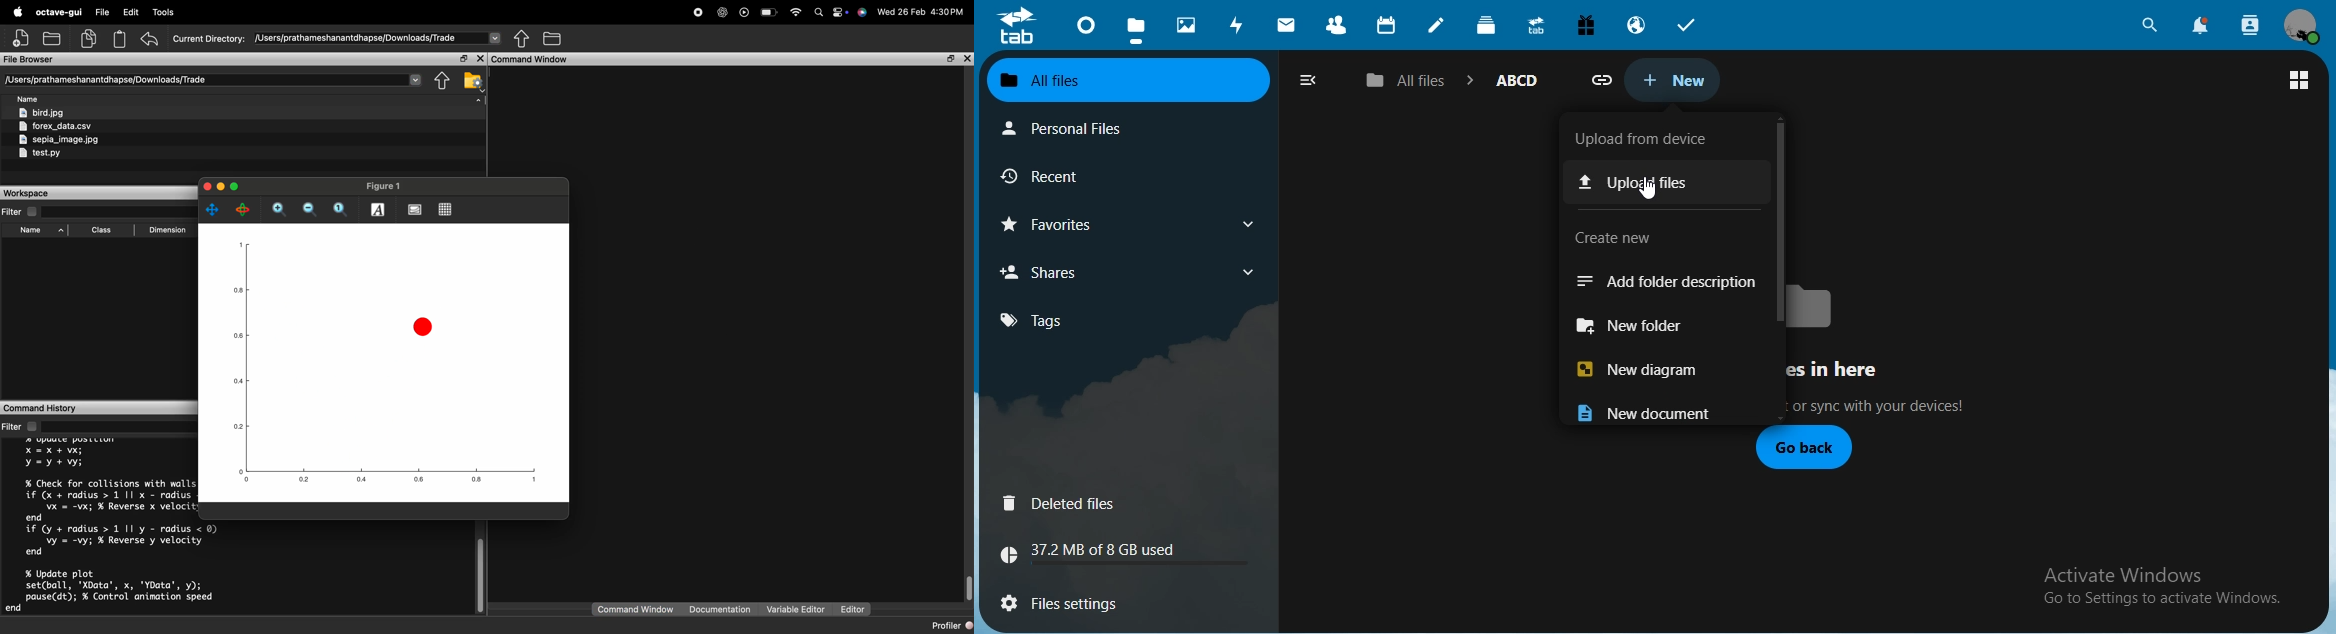 Image resolution: width=2352 pixels, height=644 pixels. Describe the element at coordinates (1187, 23) in the screenshot. I see `photos` at that location.